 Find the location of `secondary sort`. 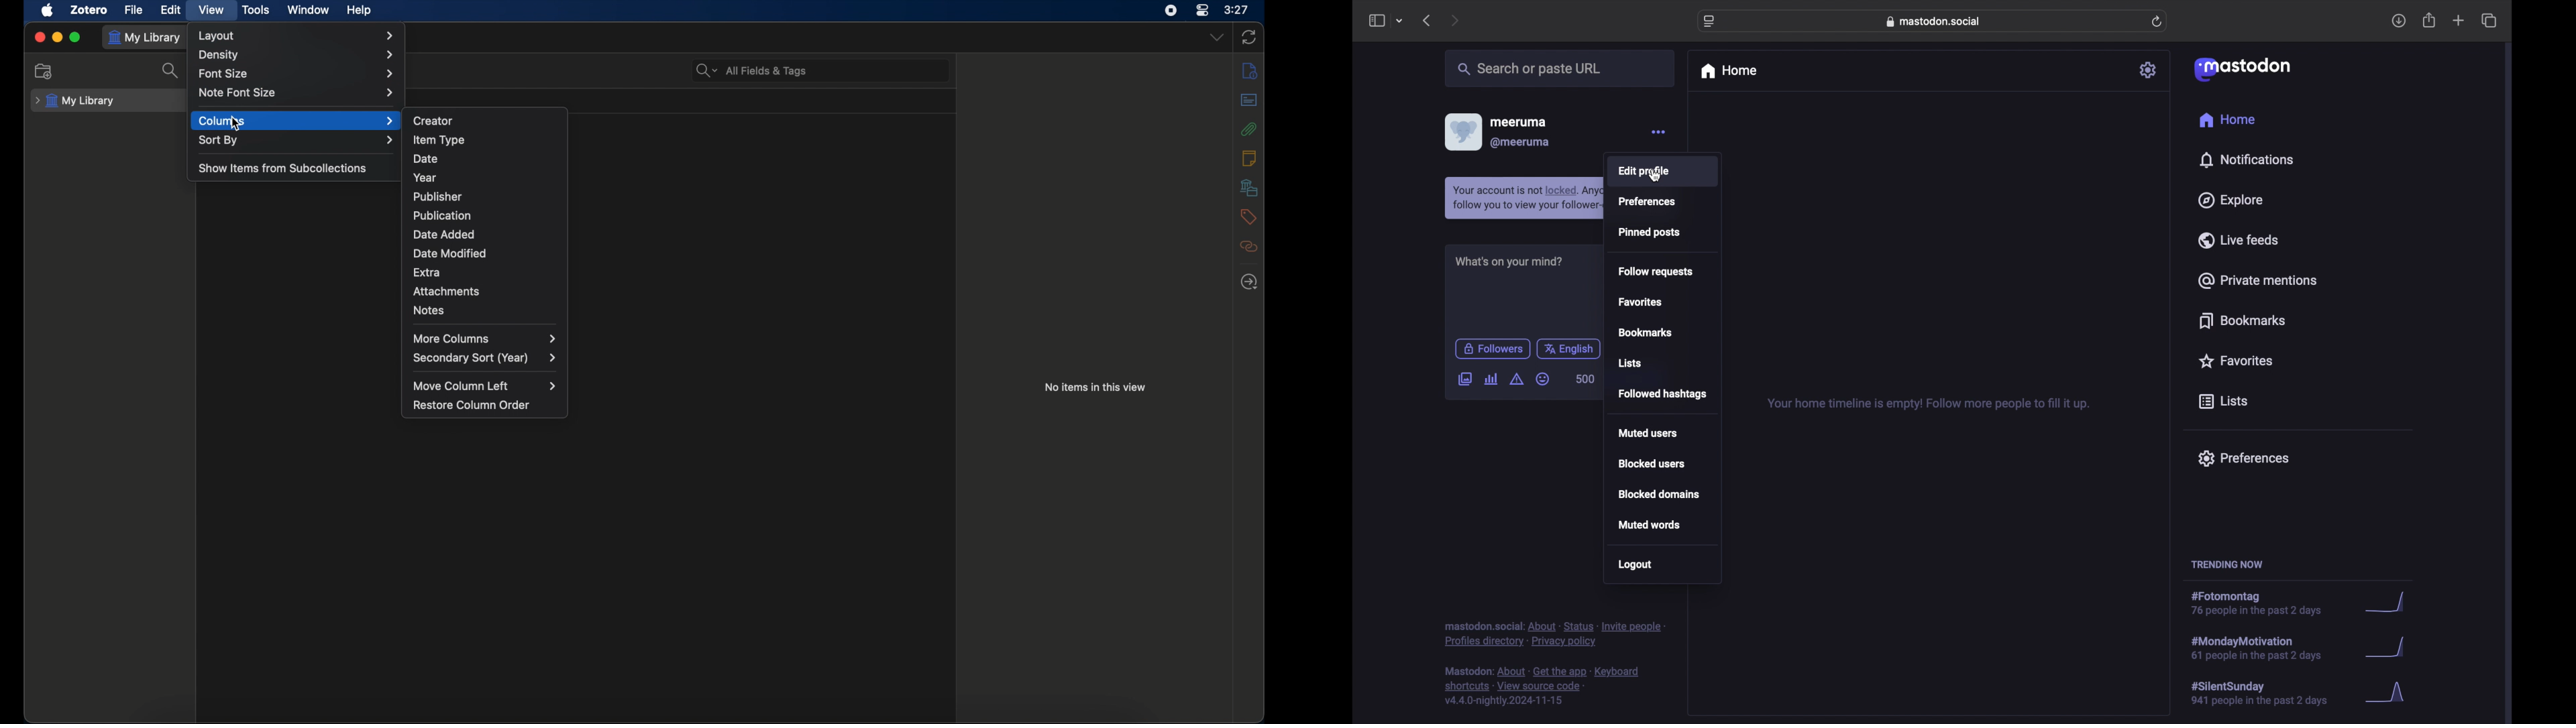

secondary sort is located at coordinates (484, 359).